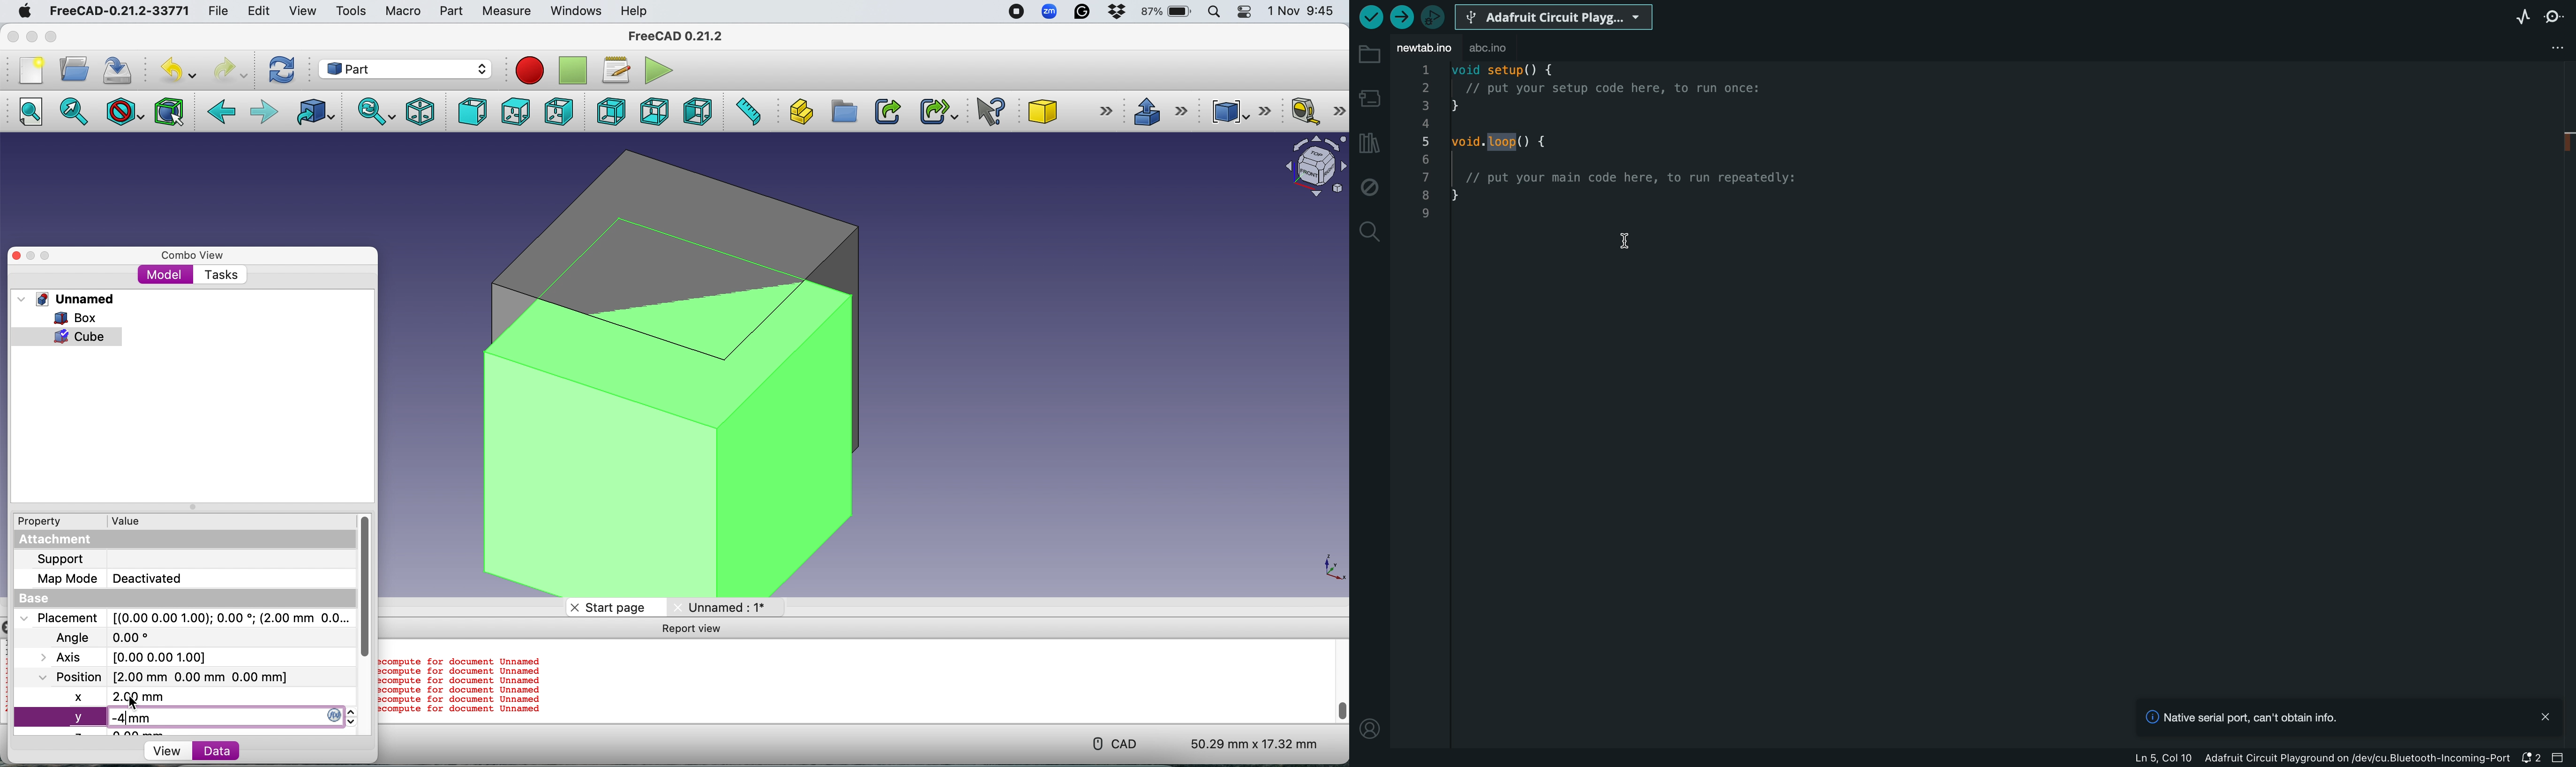  I want to click on Stop recording macros, so click(575, 71).